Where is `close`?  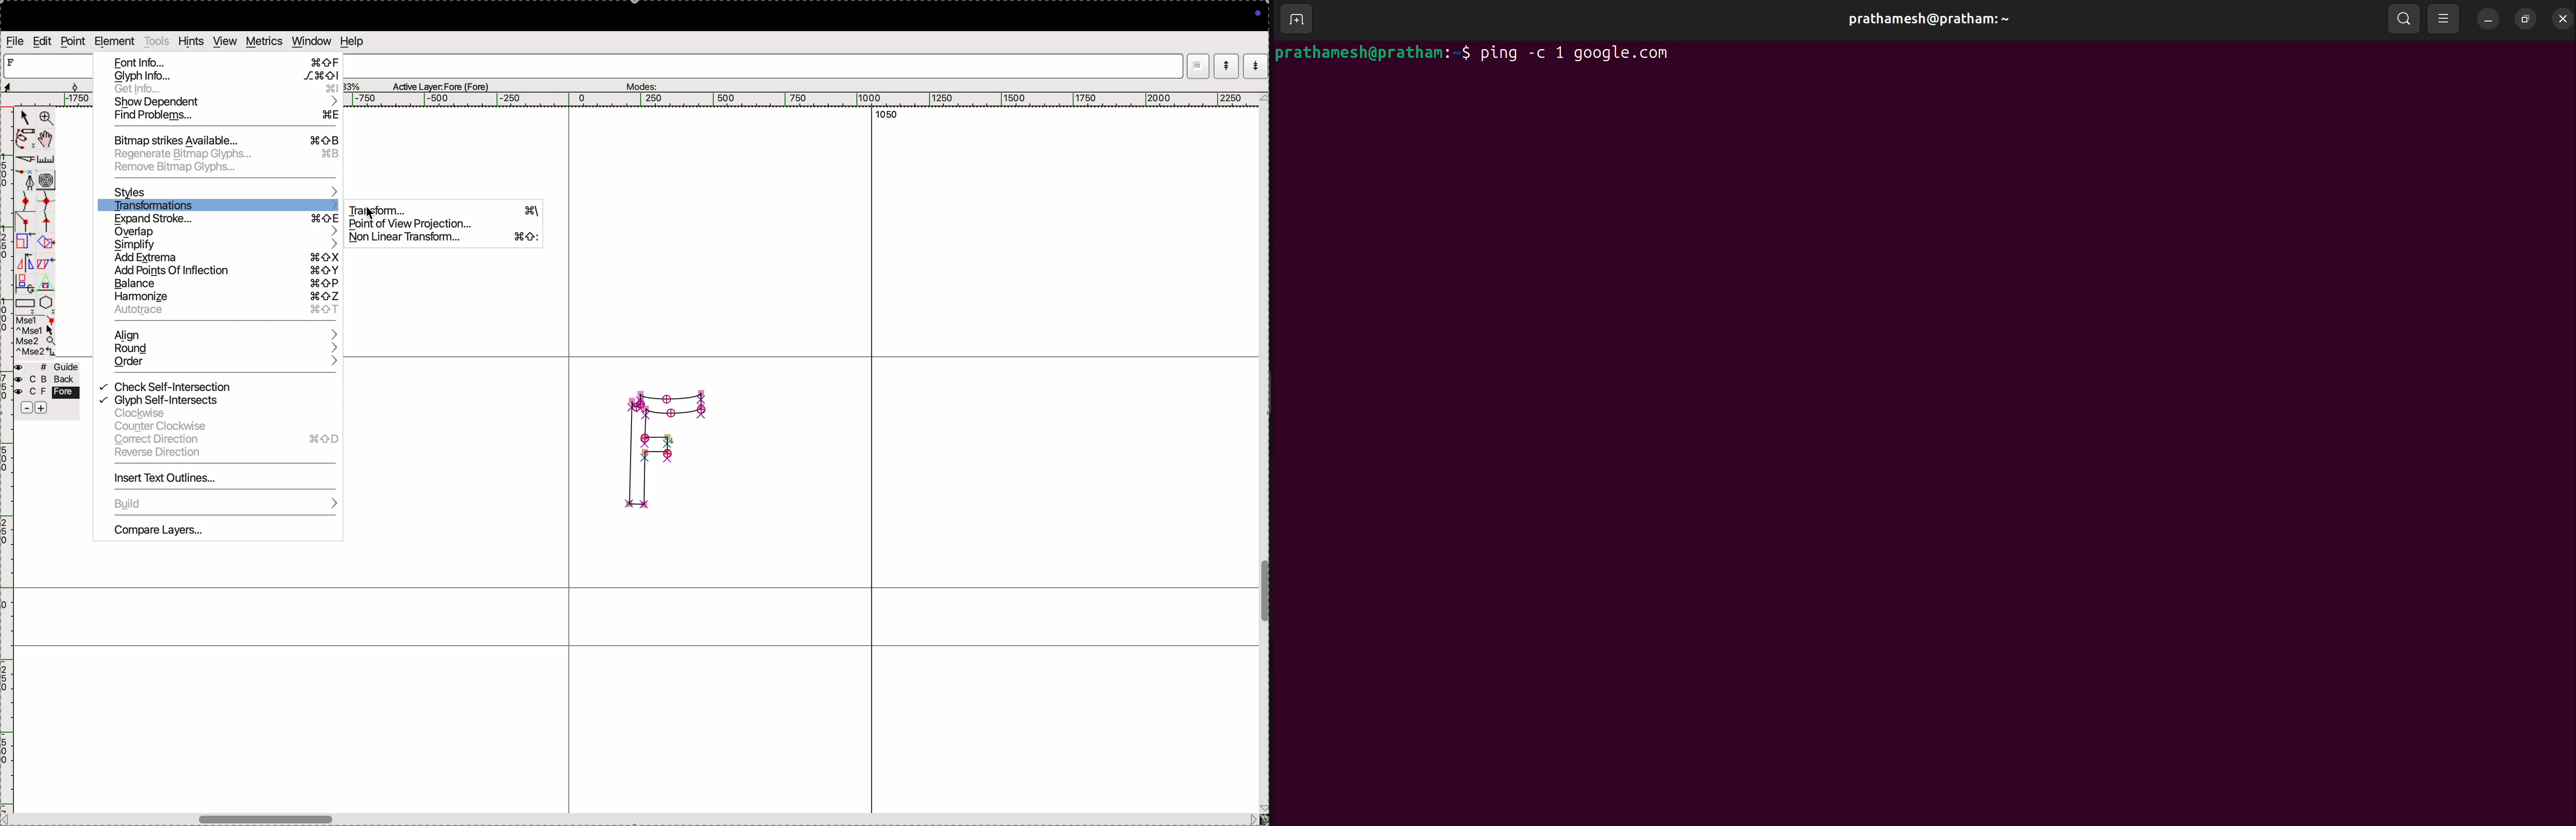
close is located at coordinates (2562, 16).